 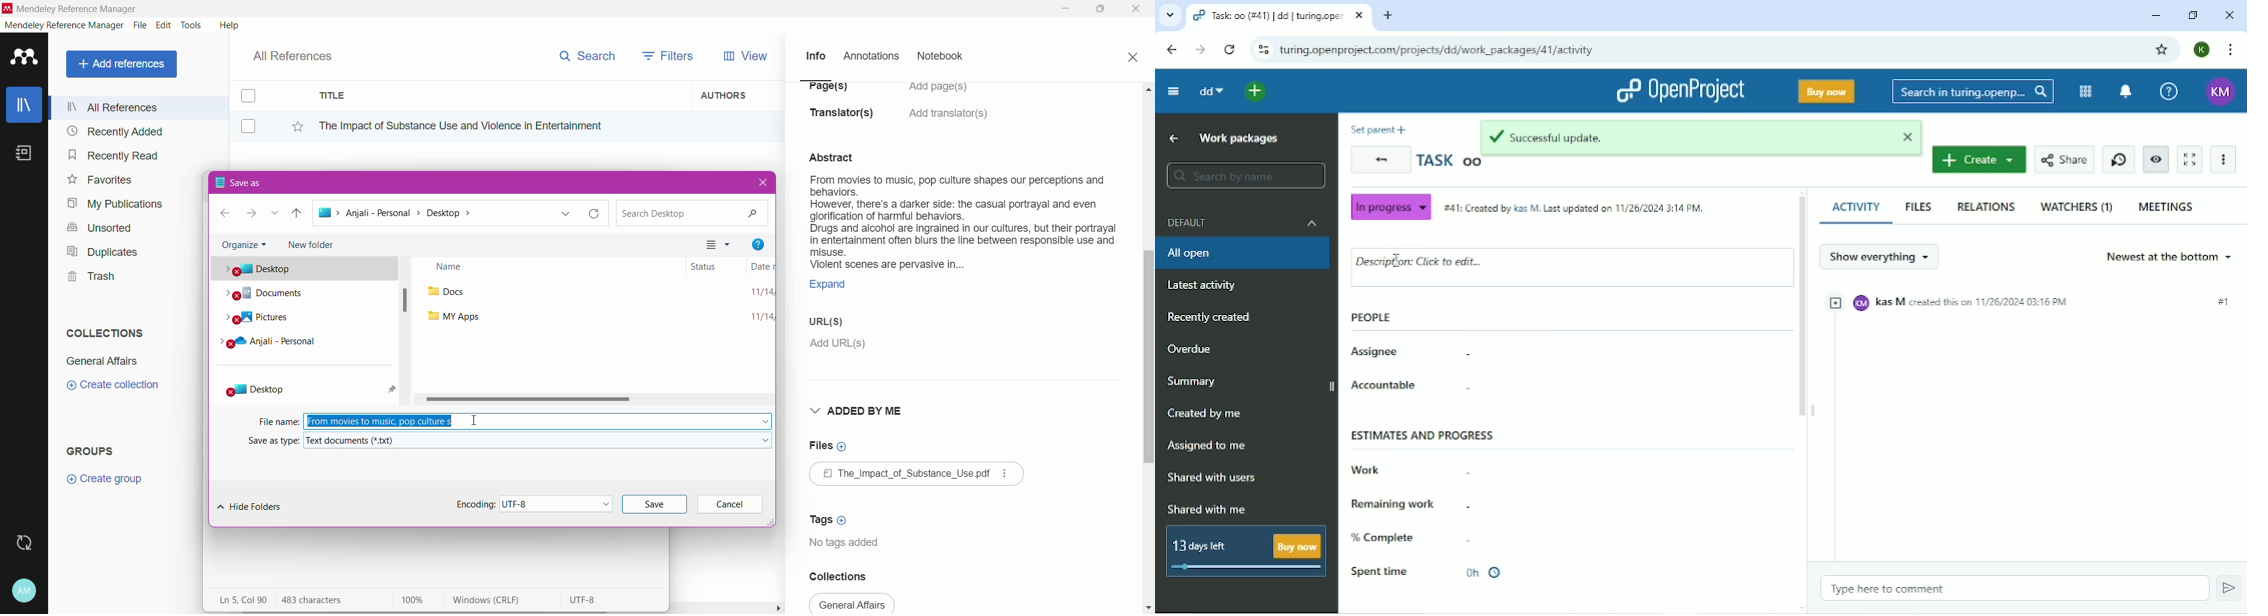 I want to click on More, so click(x=2225, y=158).